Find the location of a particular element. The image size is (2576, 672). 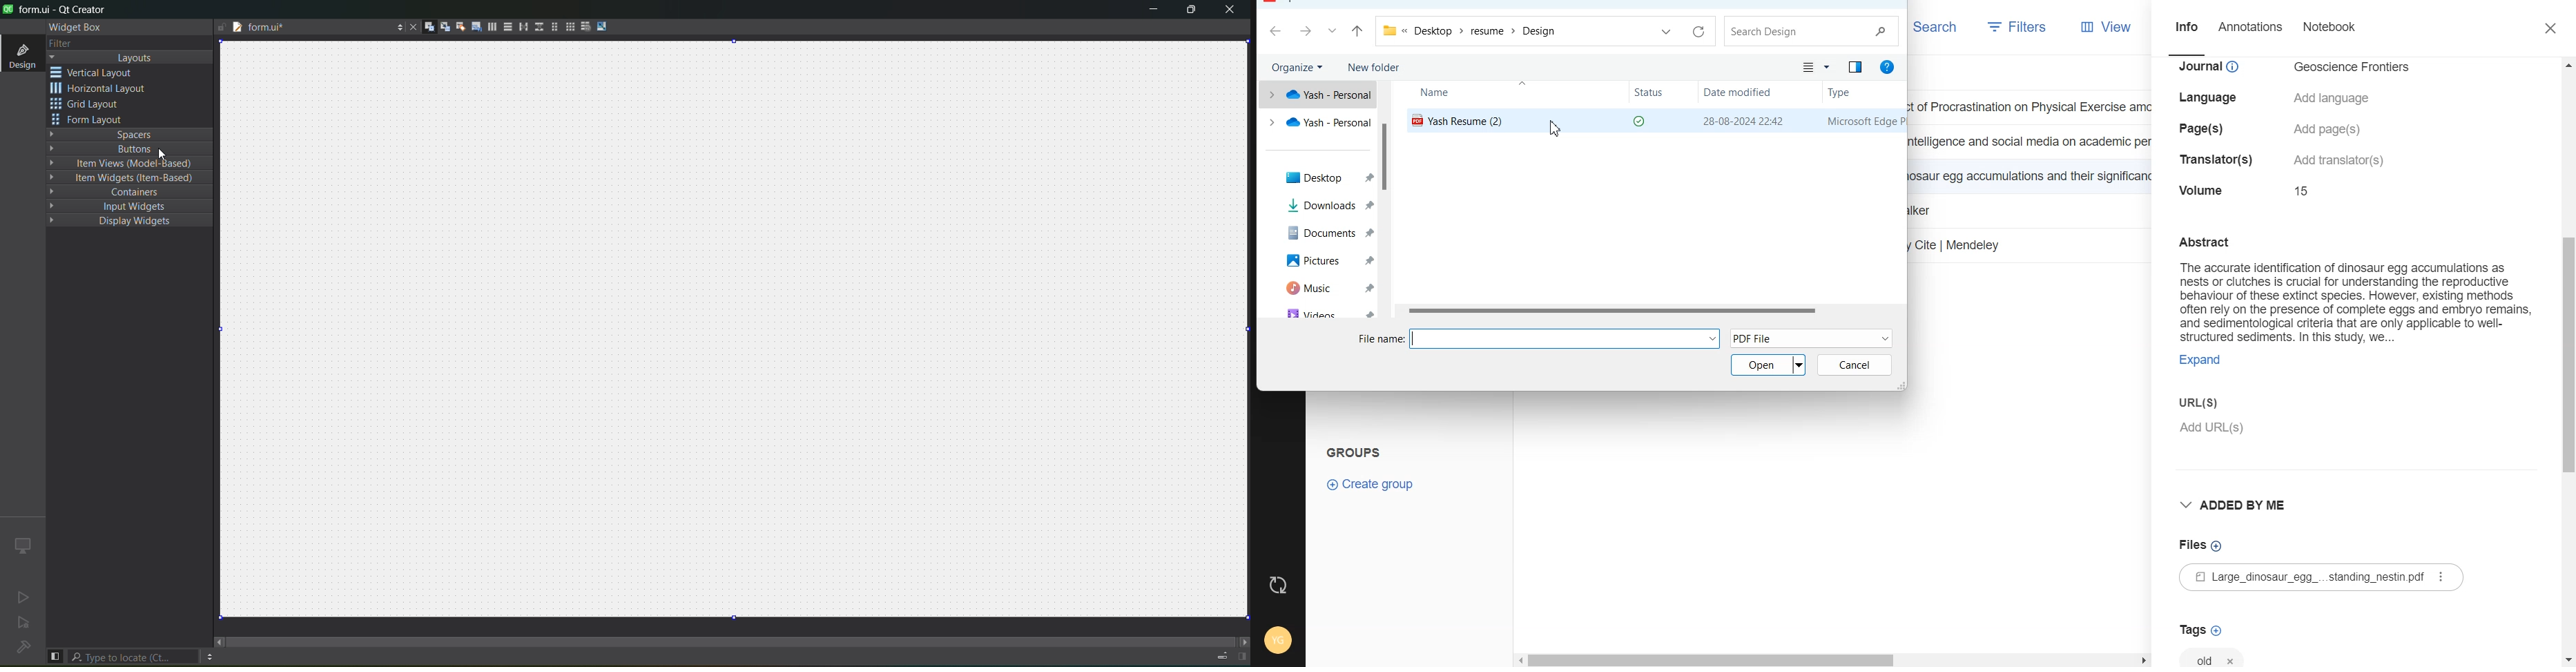

Date modified is located at coordinates (1741, 94).